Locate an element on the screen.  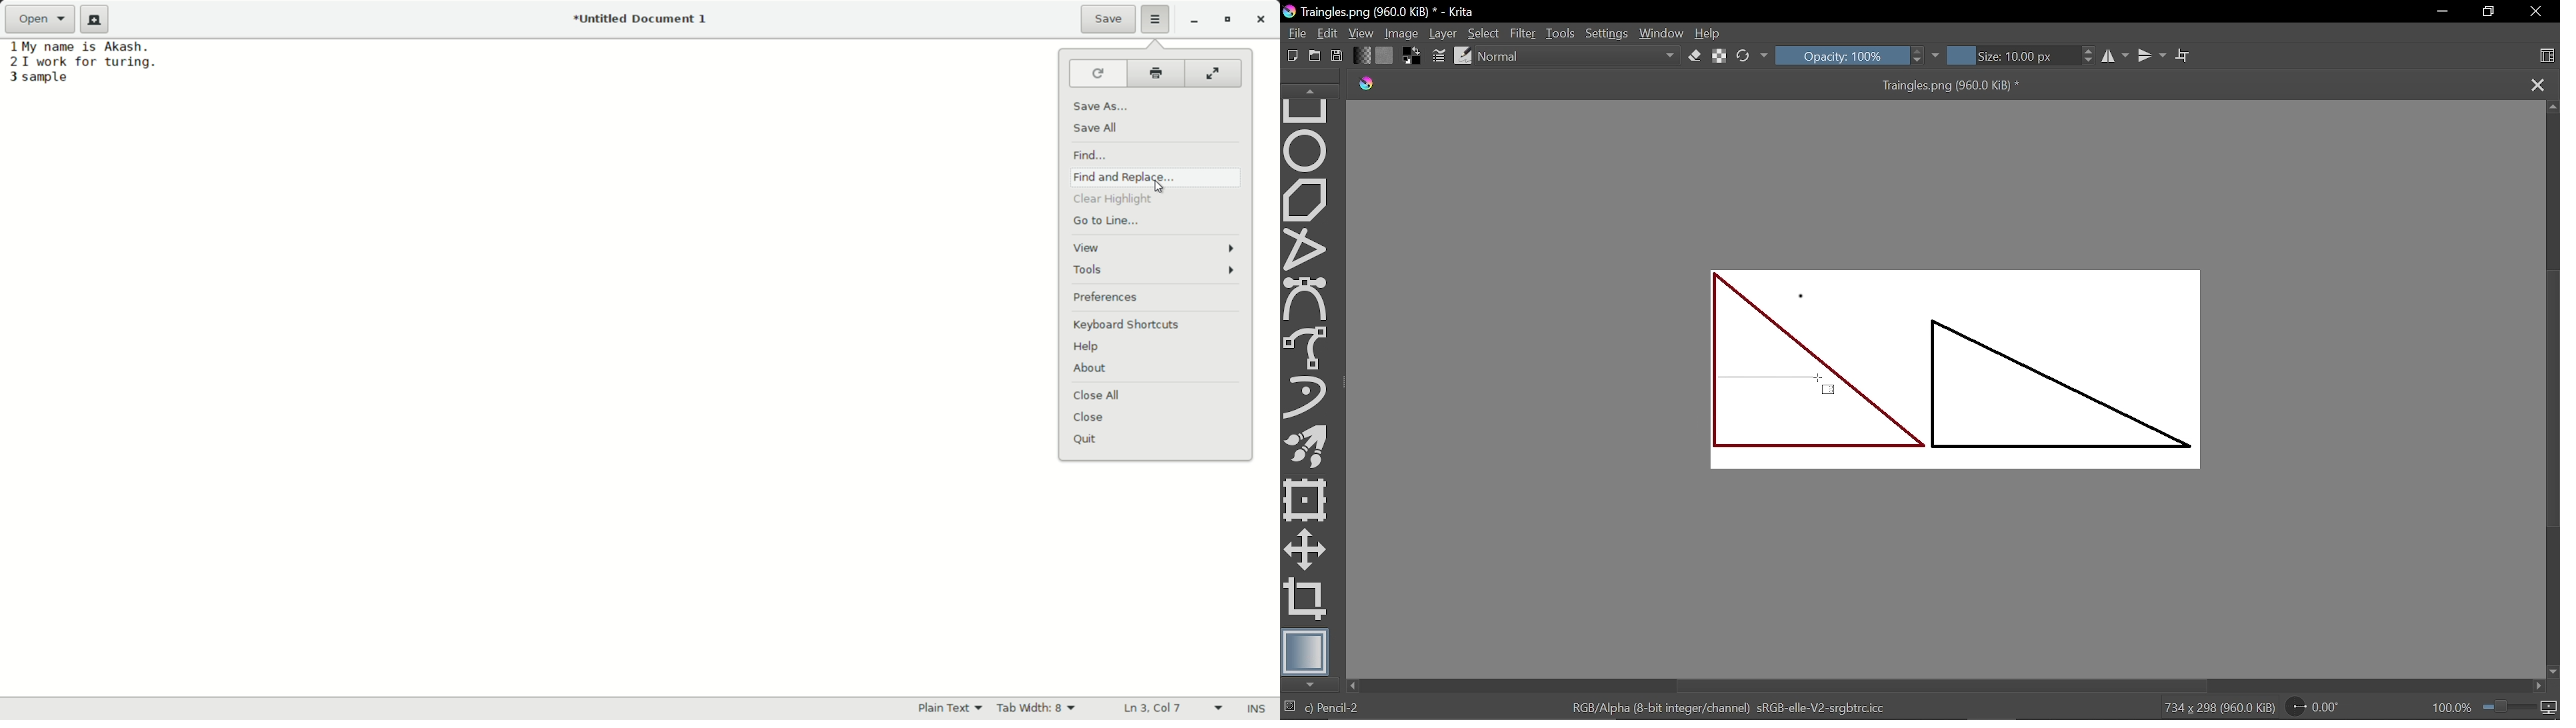
Wrap text tool is located at coordinates (2184, 56).